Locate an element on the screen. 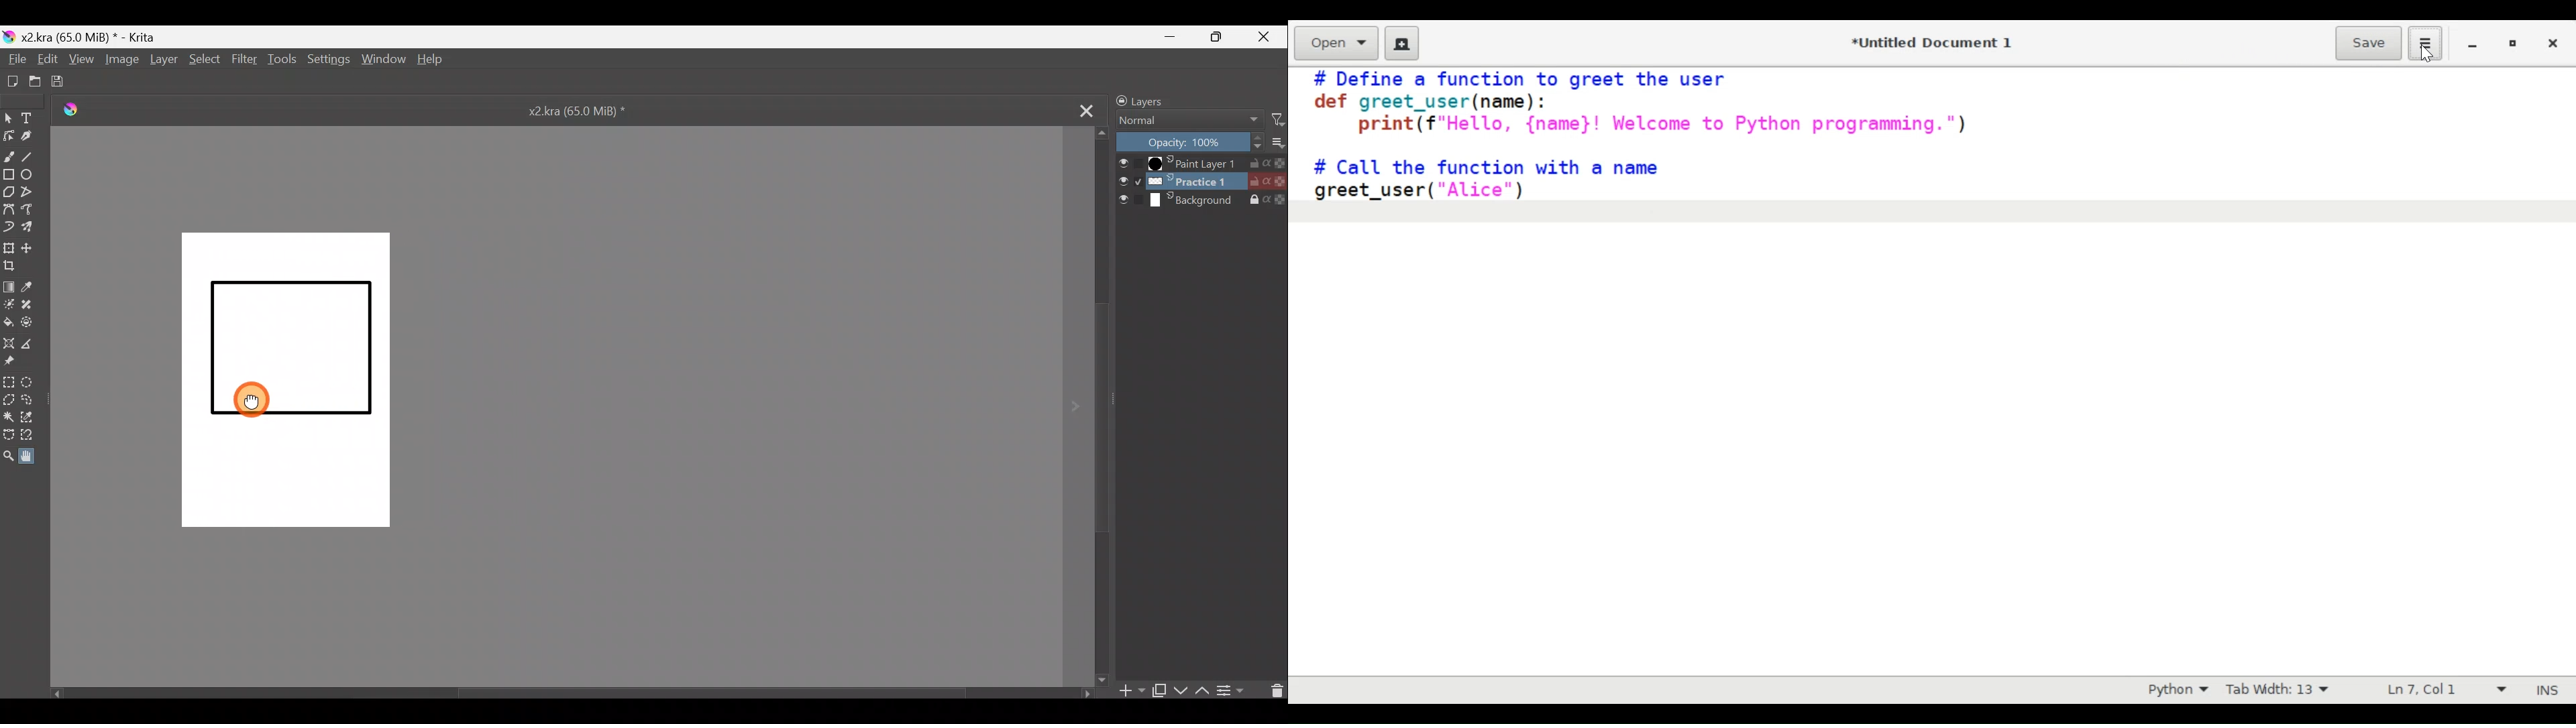 Image resolution: width=2576 pixels, height=728 pixels. Similar colour selection tool is located at coordinates (30, 420).